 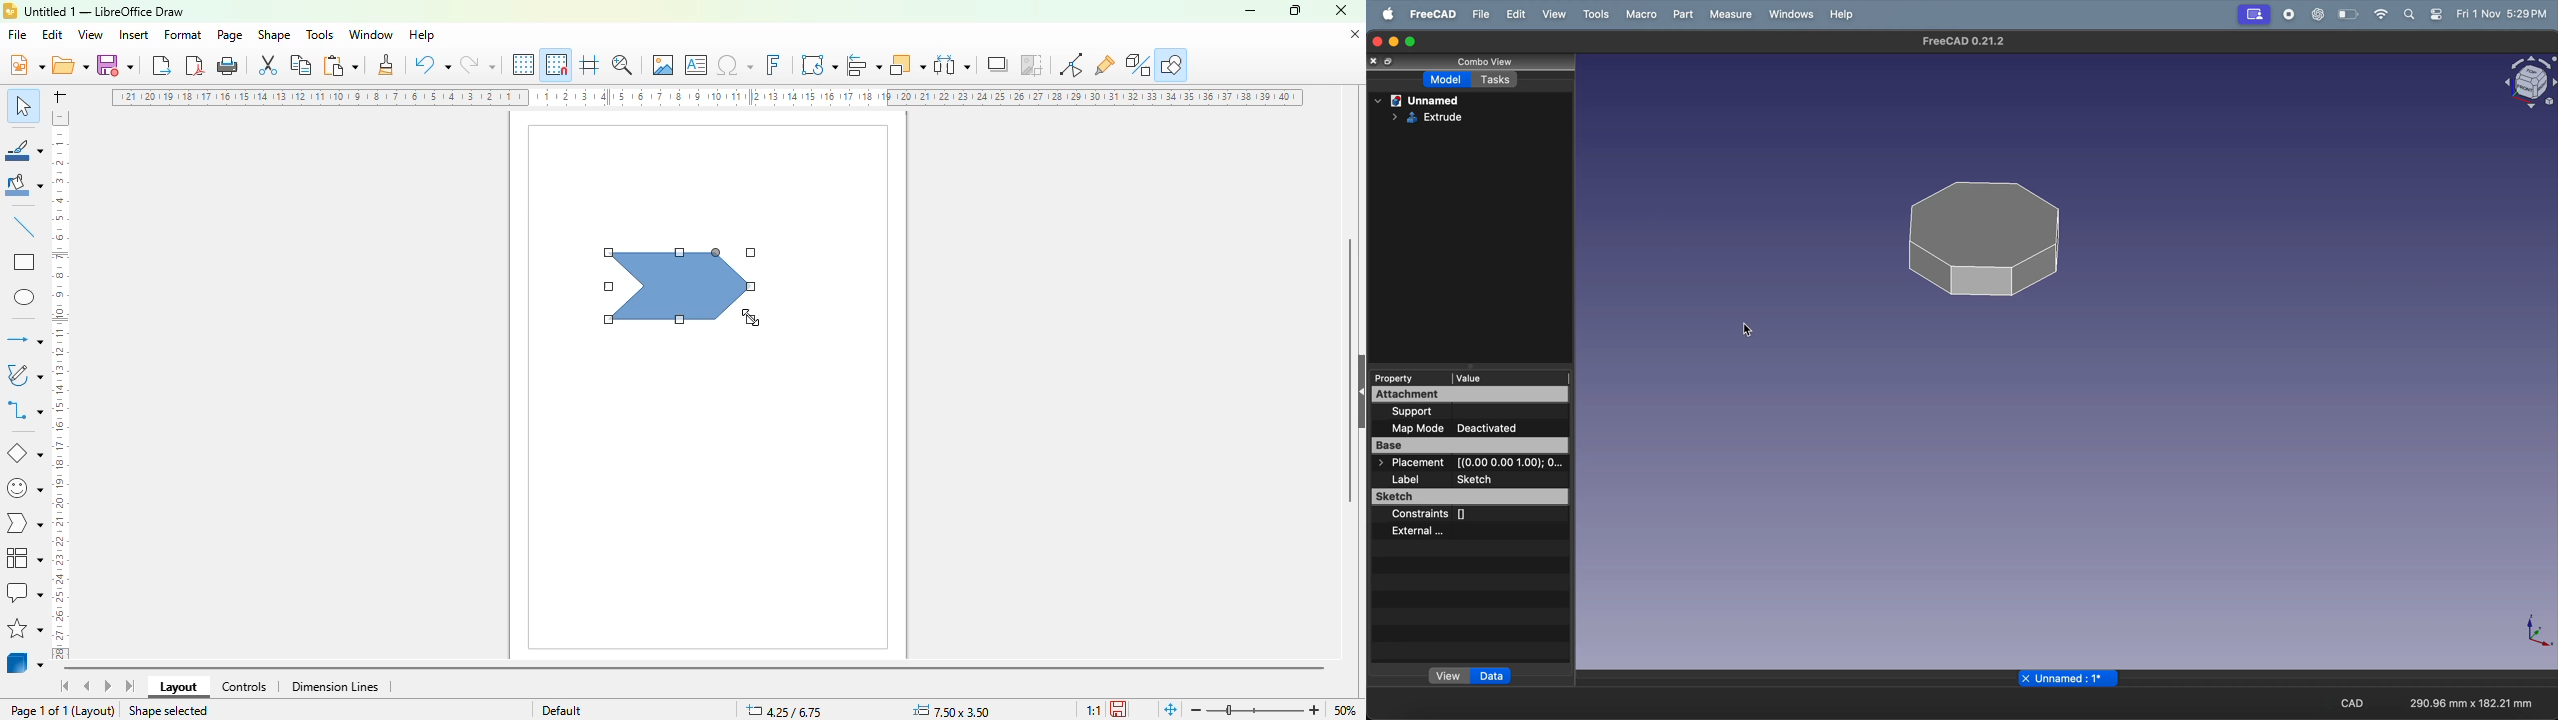 What do you see at coordinates (1197, 710) in the screenshot?
I see `zoom out` at bounding box center [1197, 710].